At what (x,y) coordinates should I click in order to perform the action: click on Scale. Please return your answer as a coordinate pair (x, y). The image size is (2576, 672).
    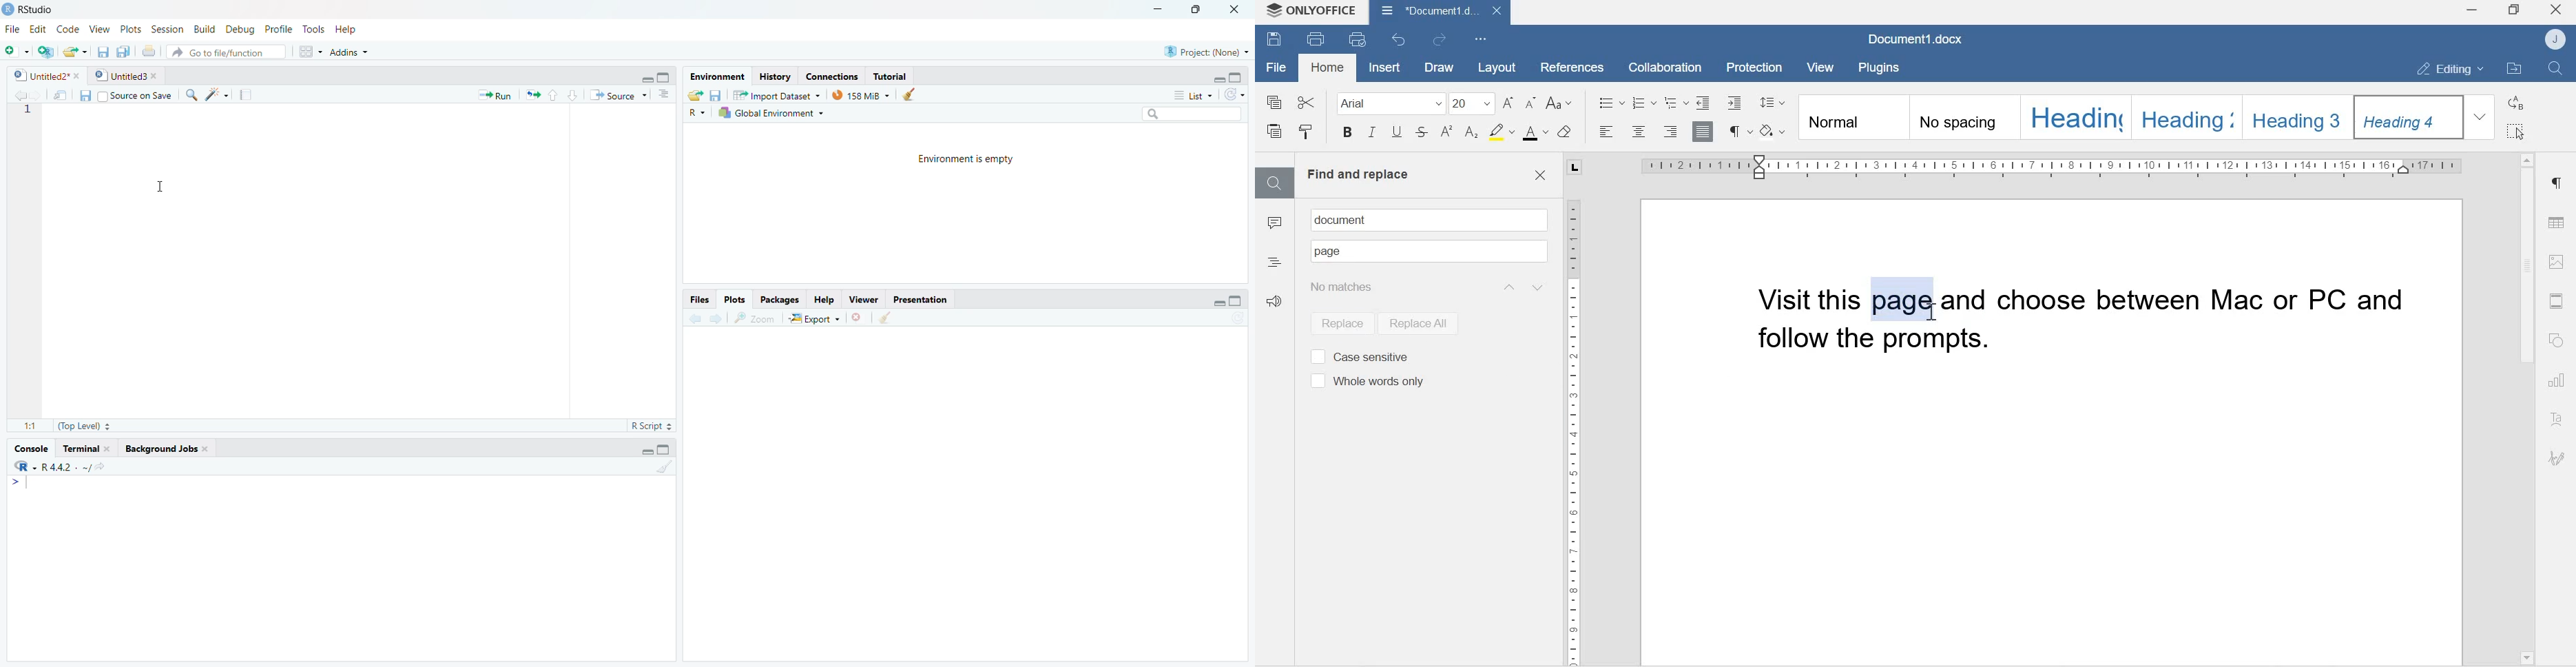
    Looking at the image, I should click on (1574, 422).